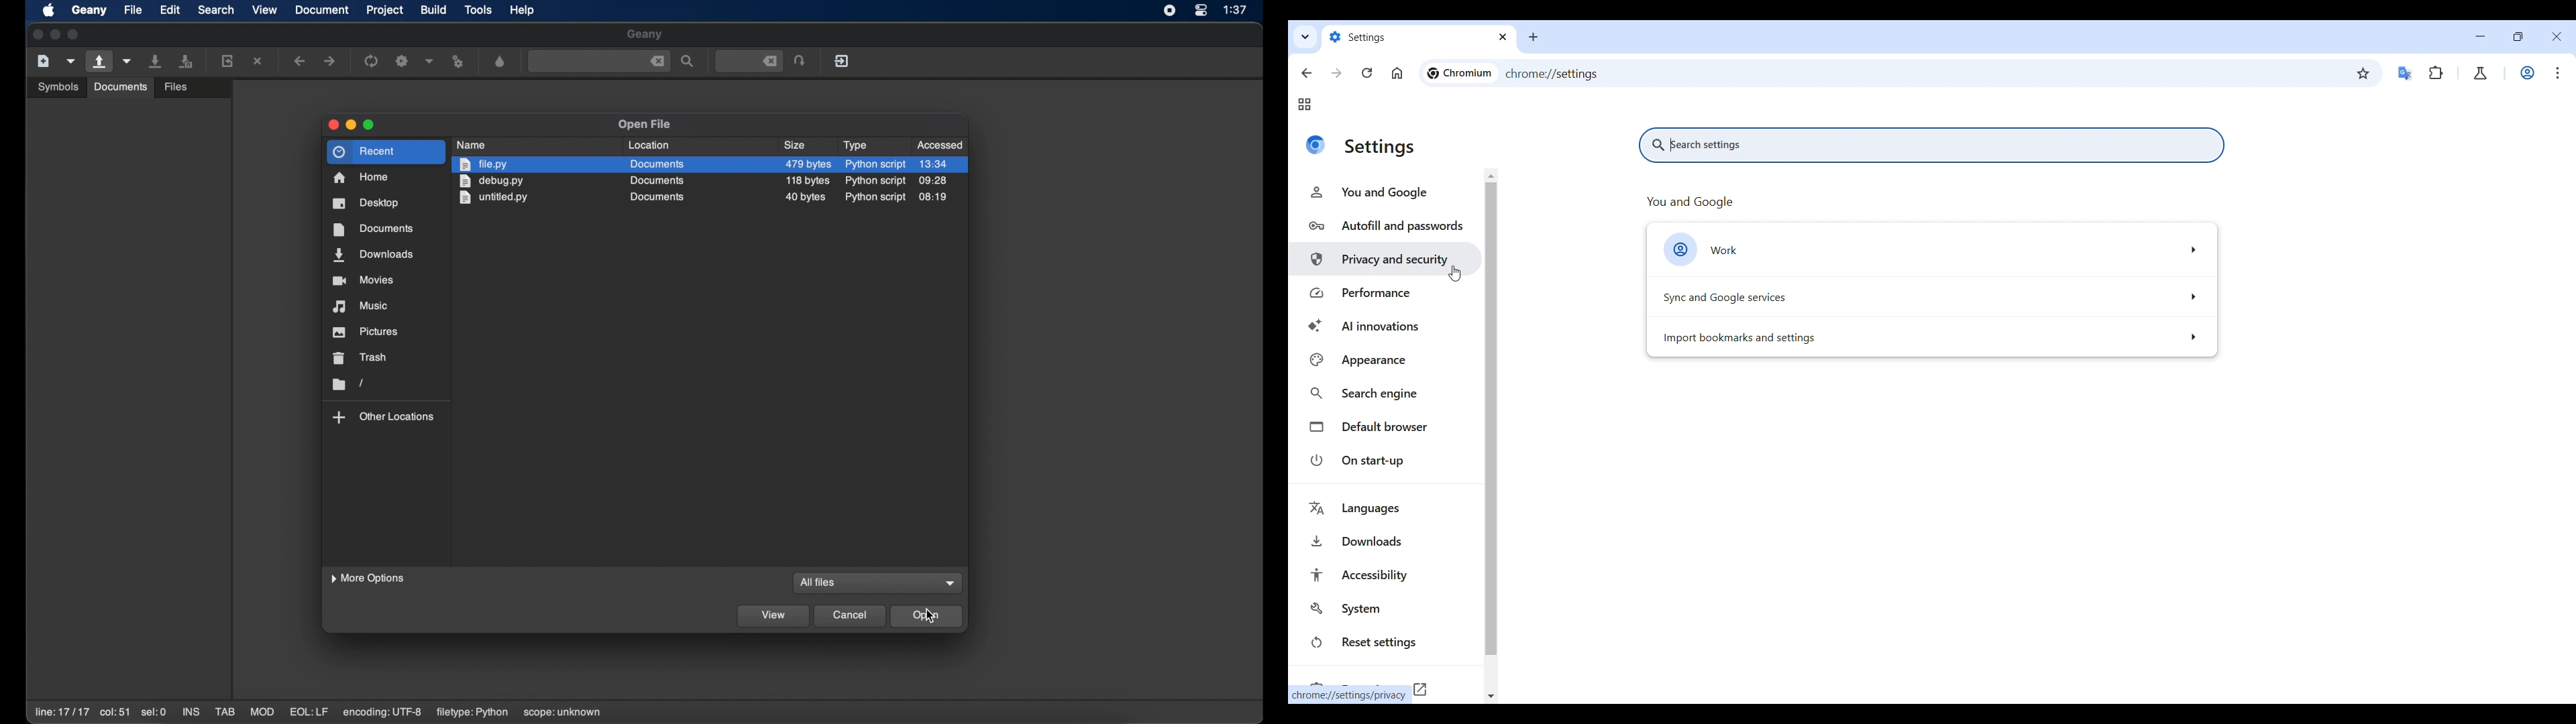 Image resolution: width=2576 pixels, height=728 pixels. Describe the element at coordinates (1930, 339) in the screenshot. I see `Import bookmarks and settings` at that location.